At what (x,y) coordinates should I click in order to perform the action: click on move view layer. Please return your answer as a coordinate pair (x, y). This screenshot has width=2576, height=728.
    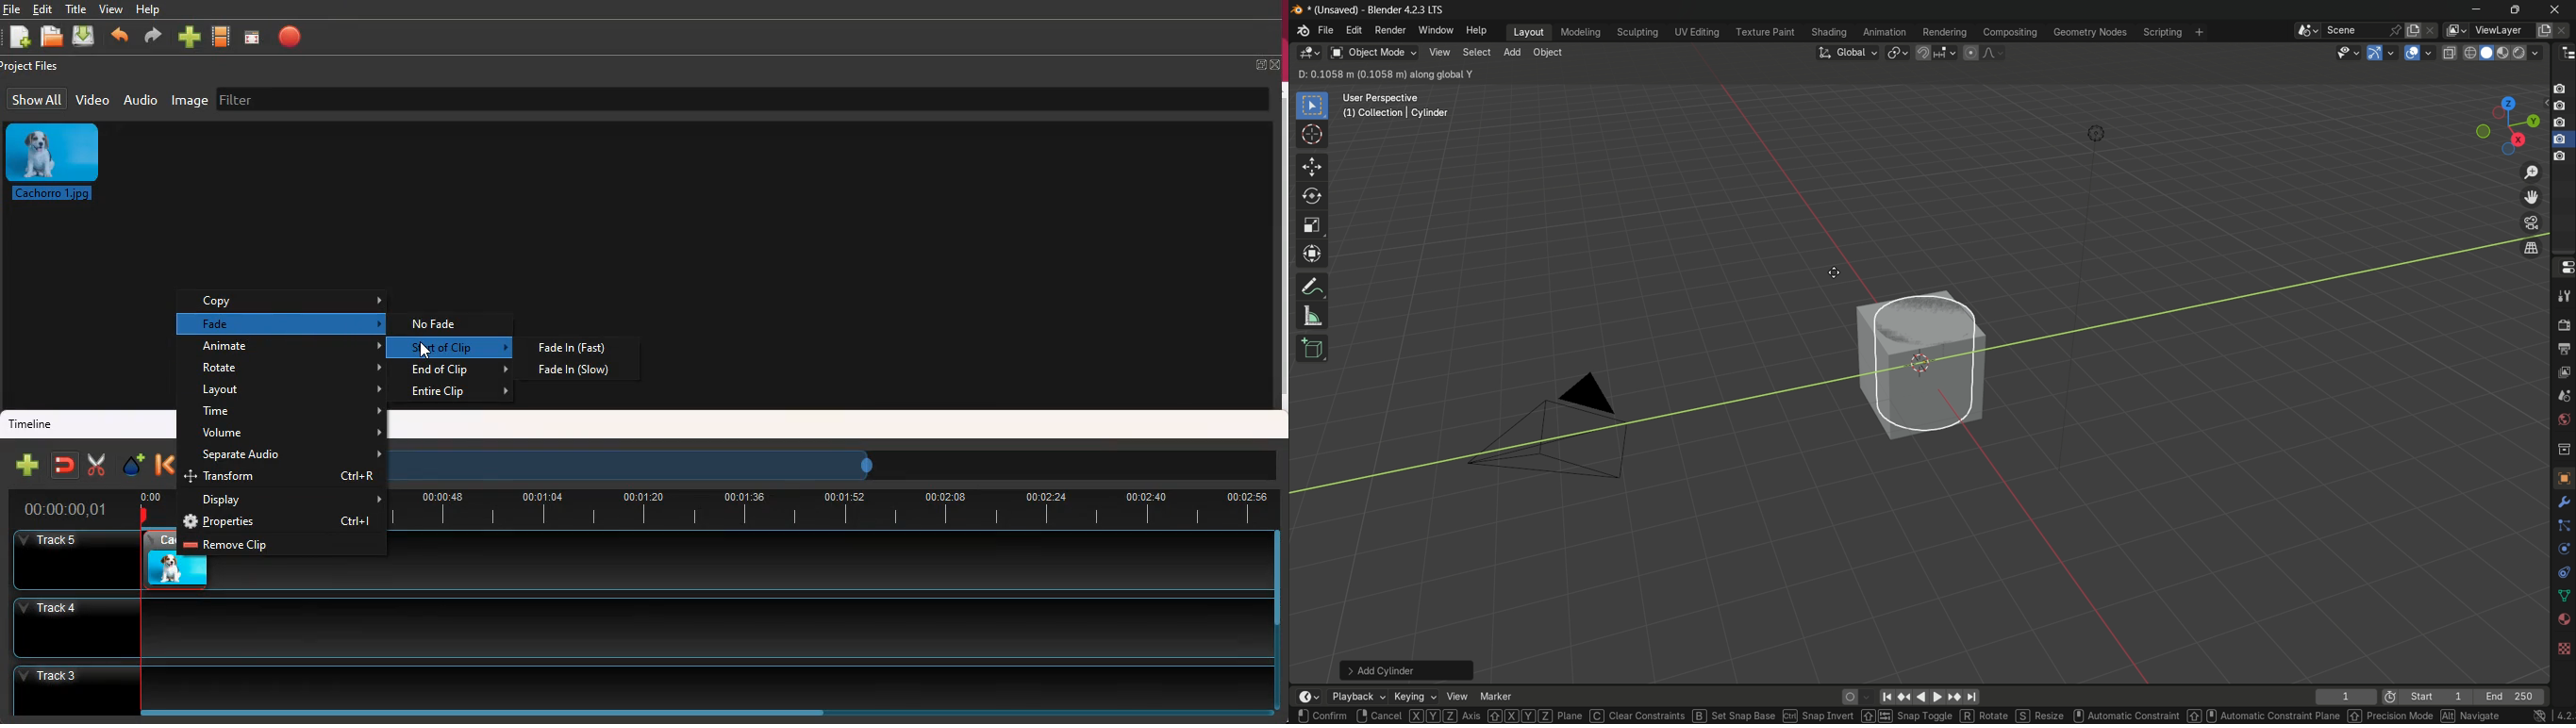
    Looking at the image, I should click on (2532, 198).